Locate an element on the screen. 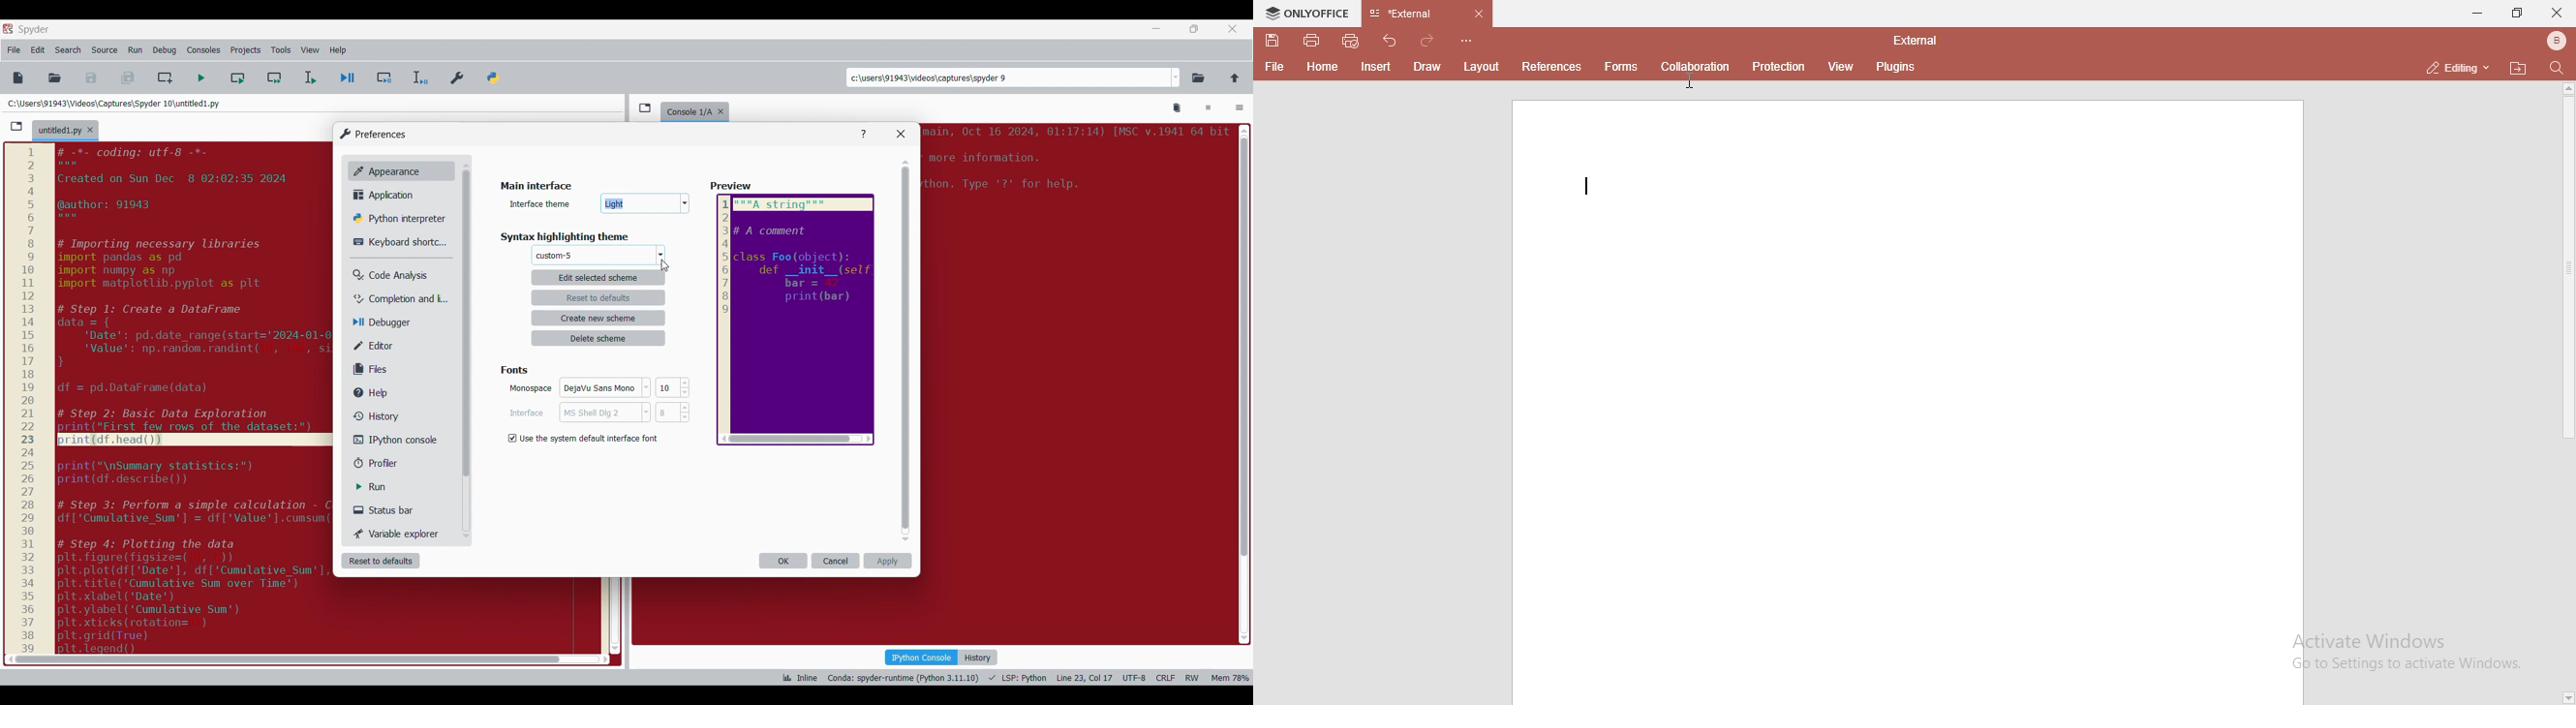  Minimize is located at coordinates (1157, 29).